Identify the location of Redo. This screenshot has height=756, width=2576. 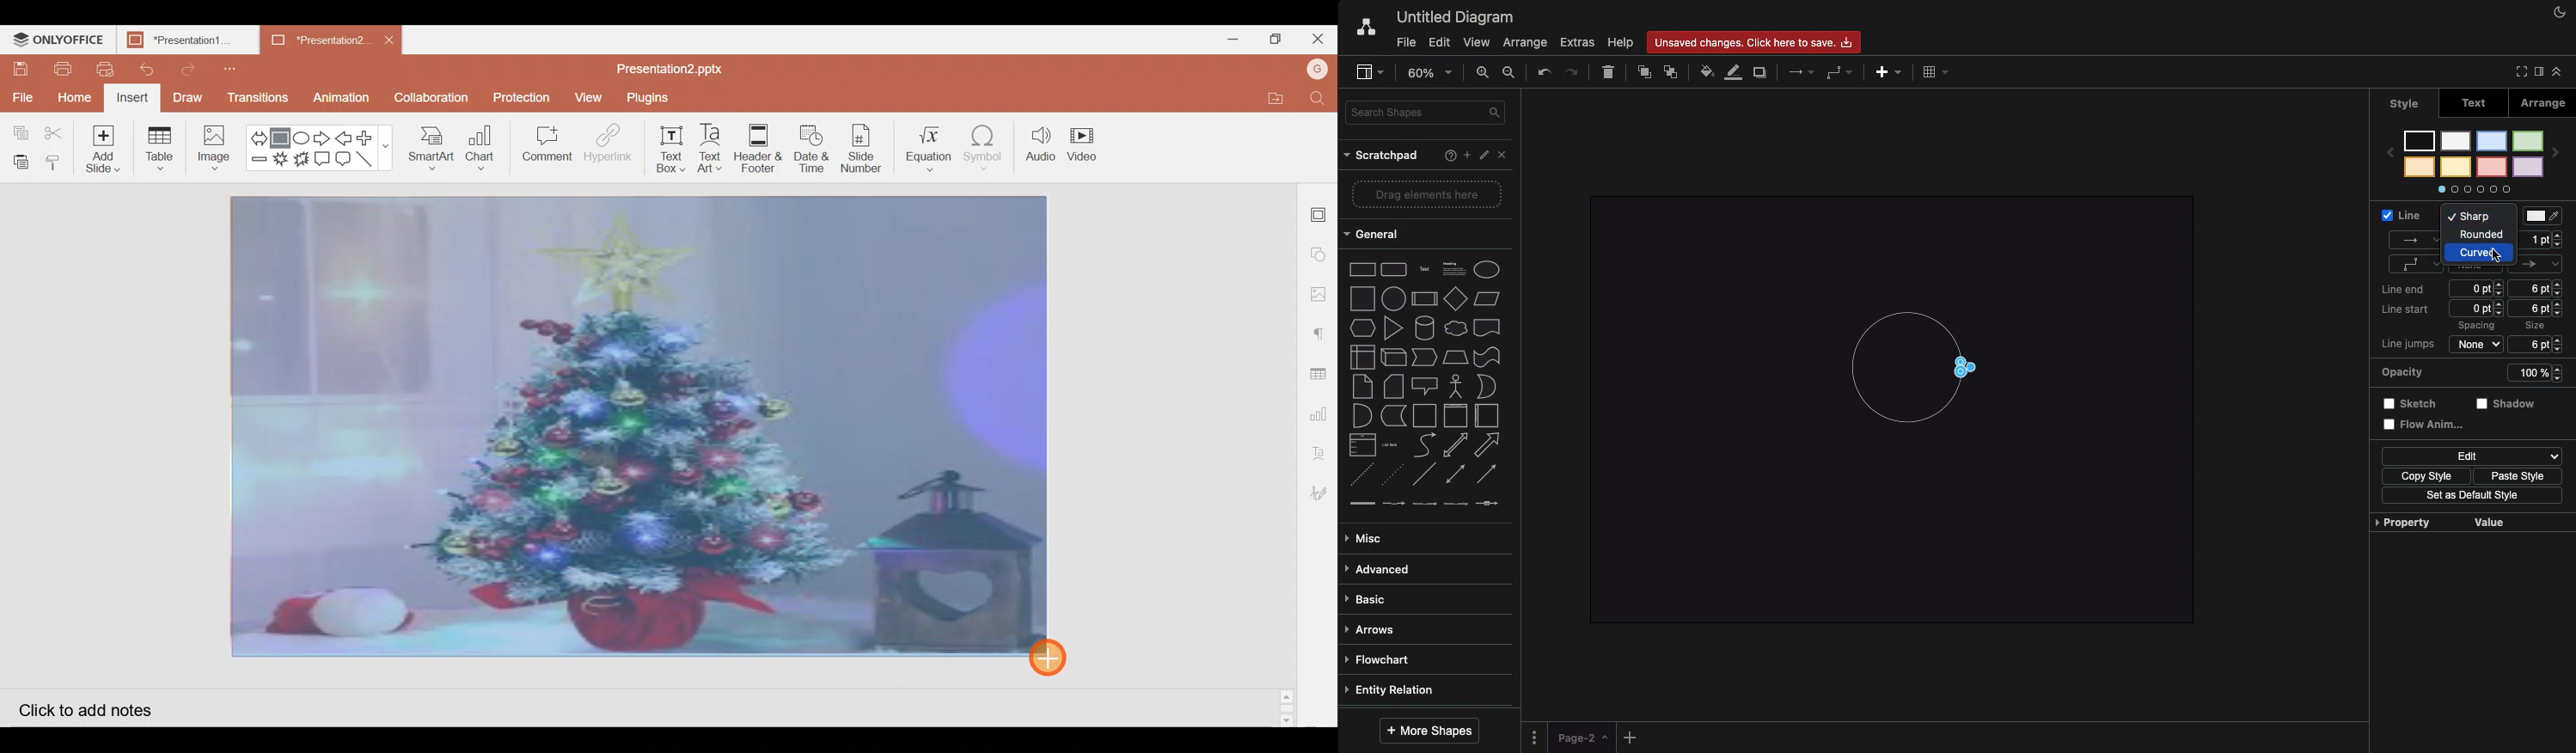
(191, 69).